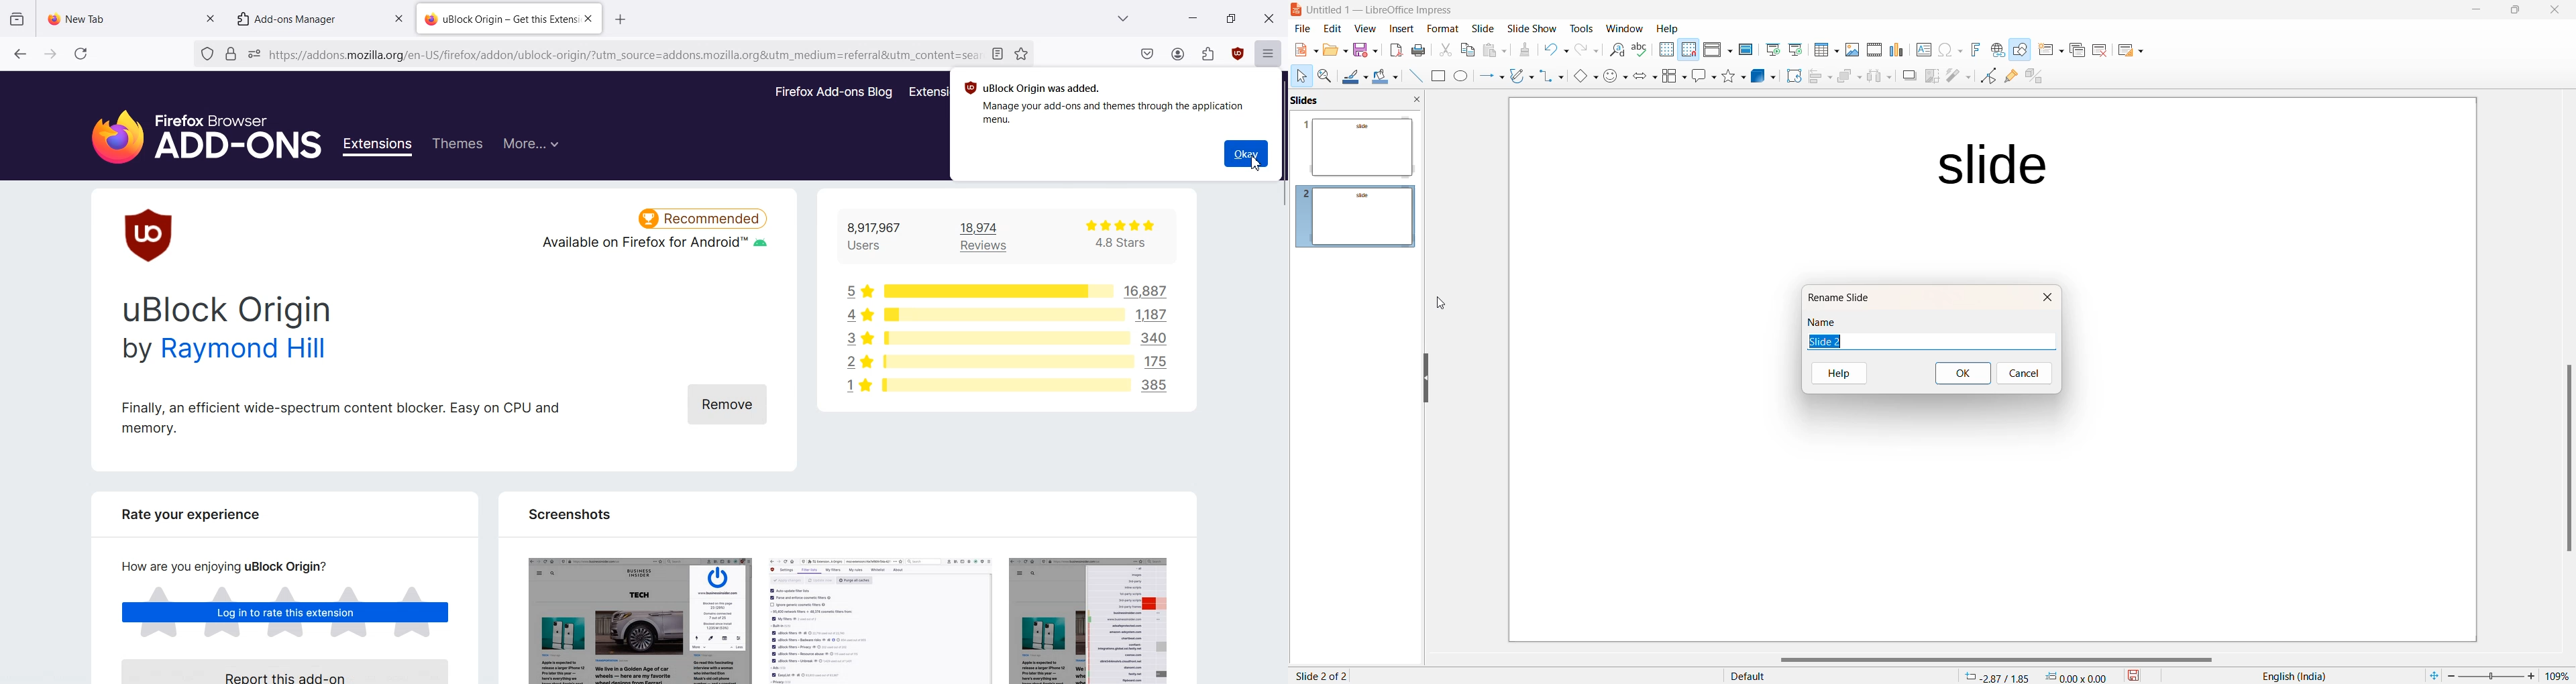  Describe the element at coordinates (1439, 27) in the screenshot. I see `Format` at that location.